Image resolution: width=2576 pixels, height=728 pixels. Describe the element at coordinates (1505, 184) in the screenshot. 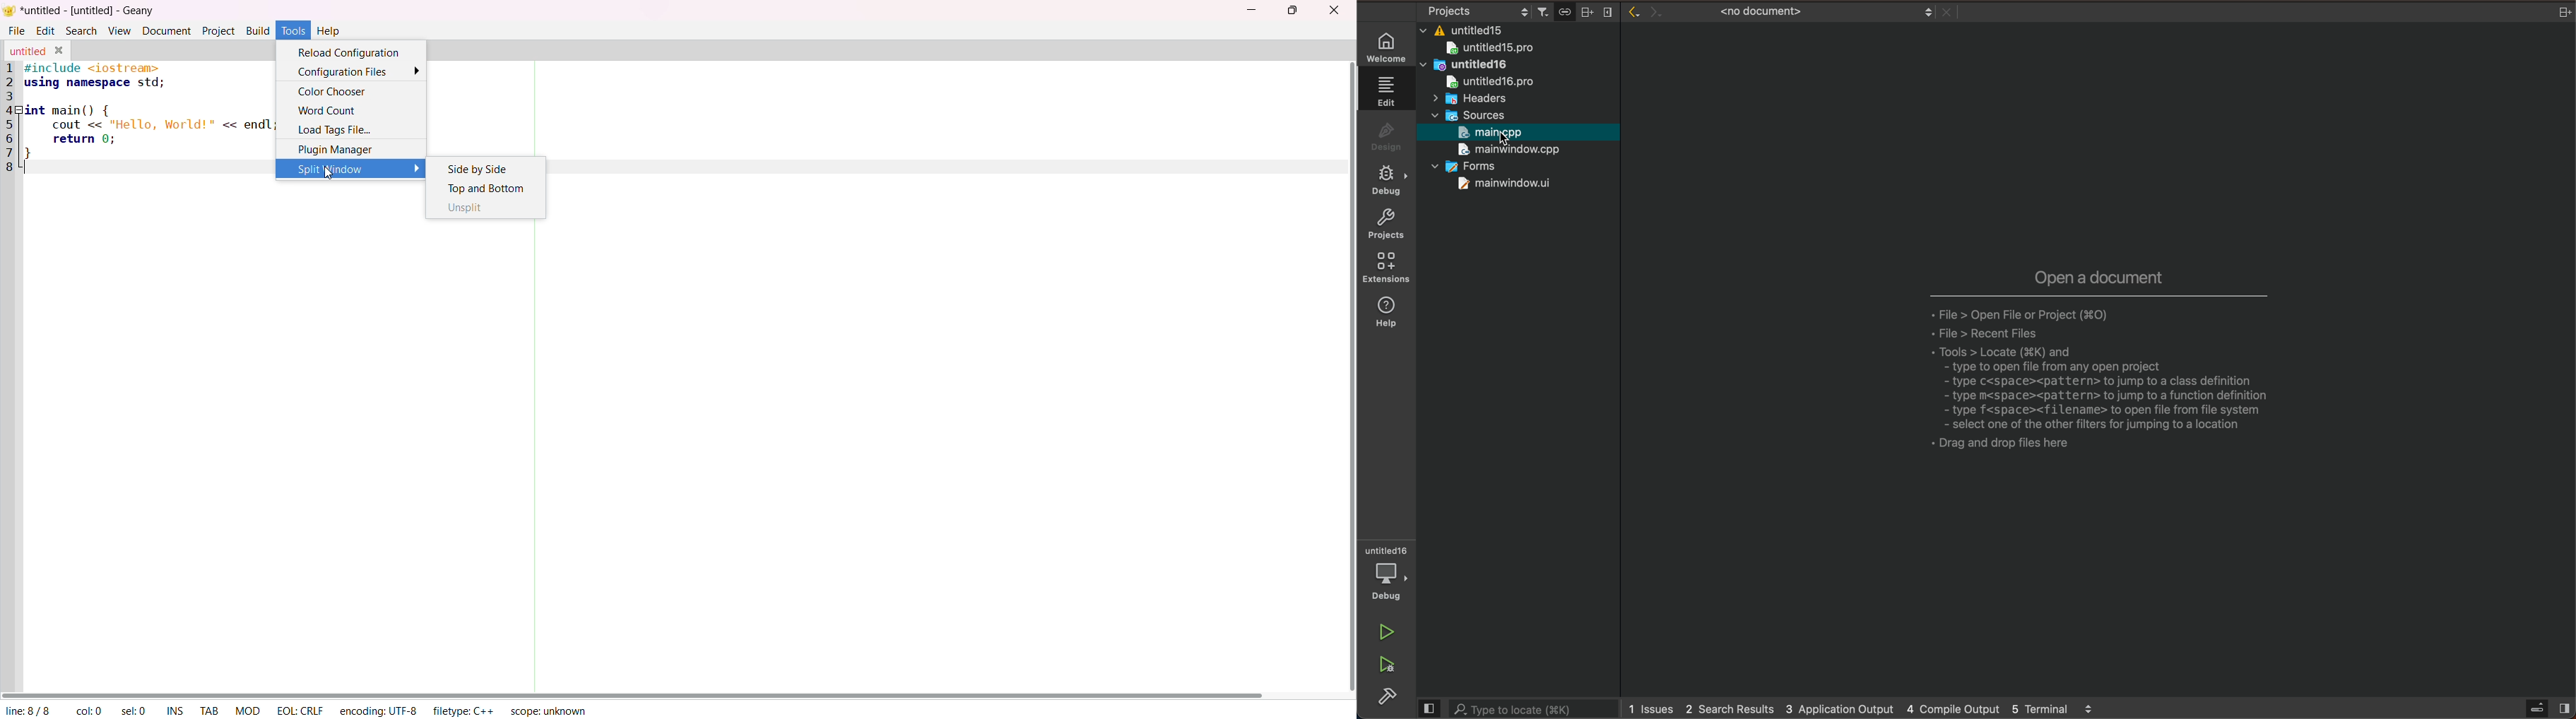

I see `mainwindow` at that location.